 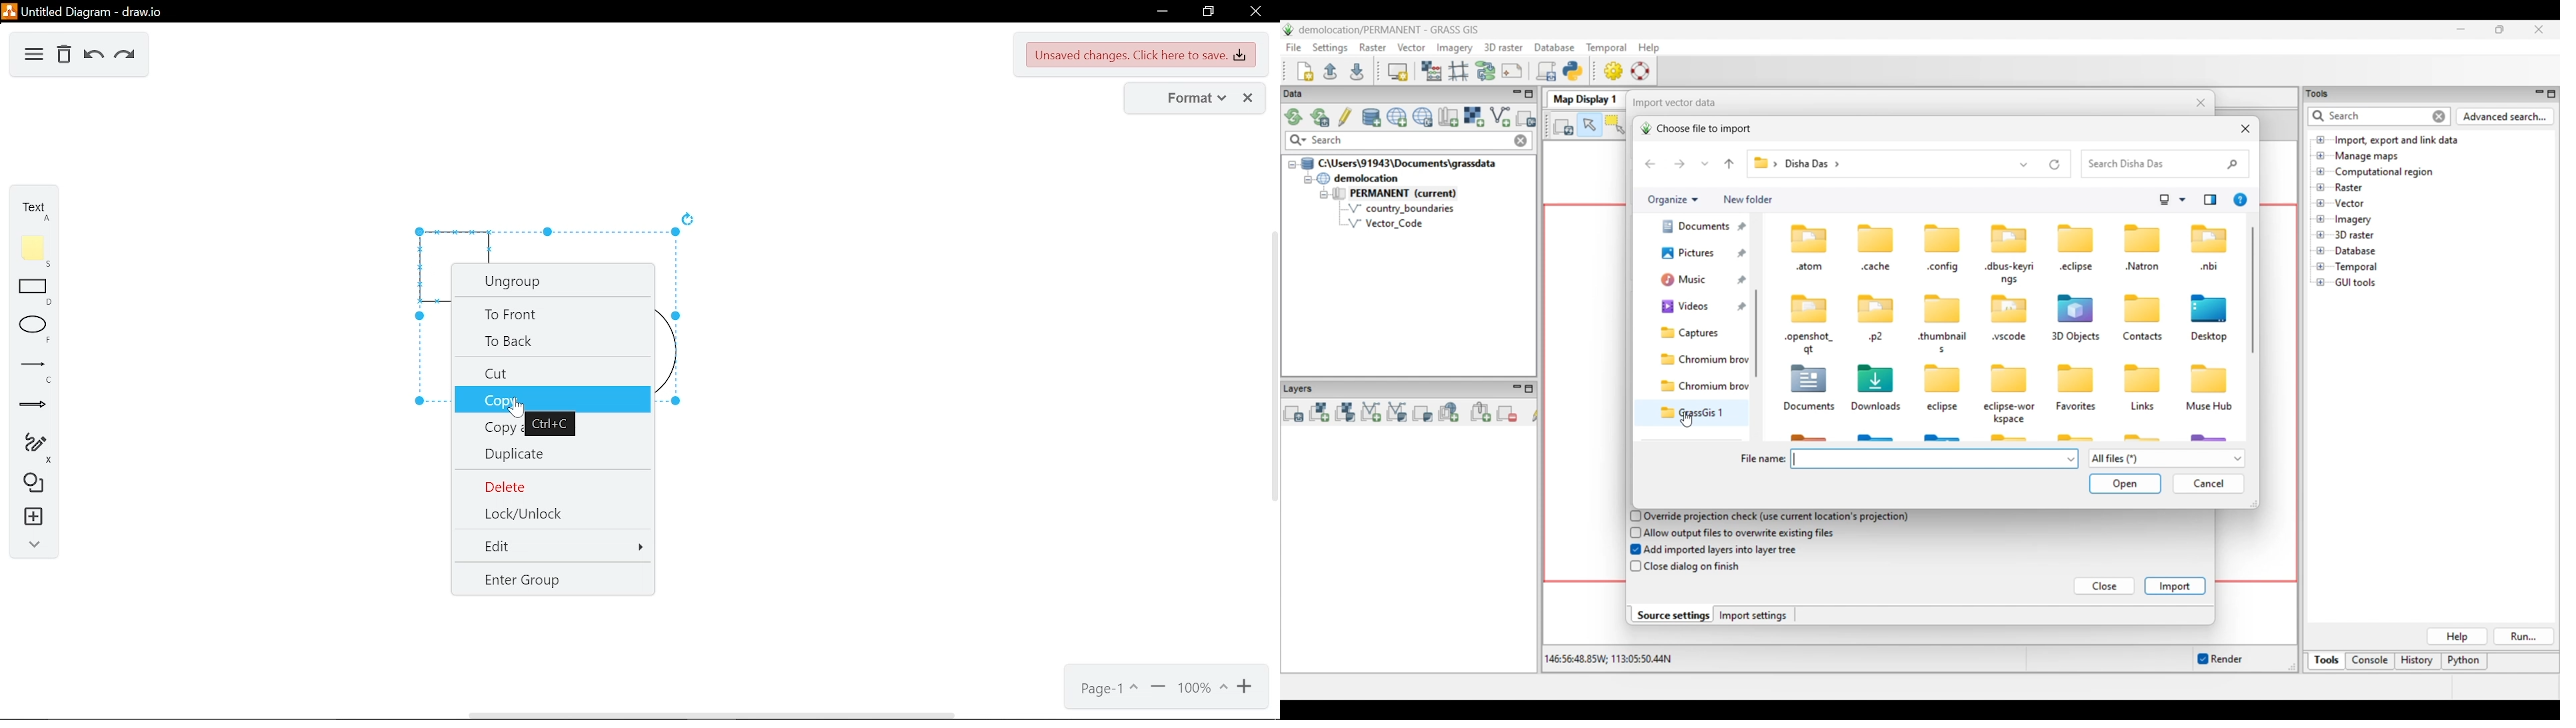 What do you see at coordinates (558, 488) in the screenshot?
I see `delete` at bounding box center [558, 488].